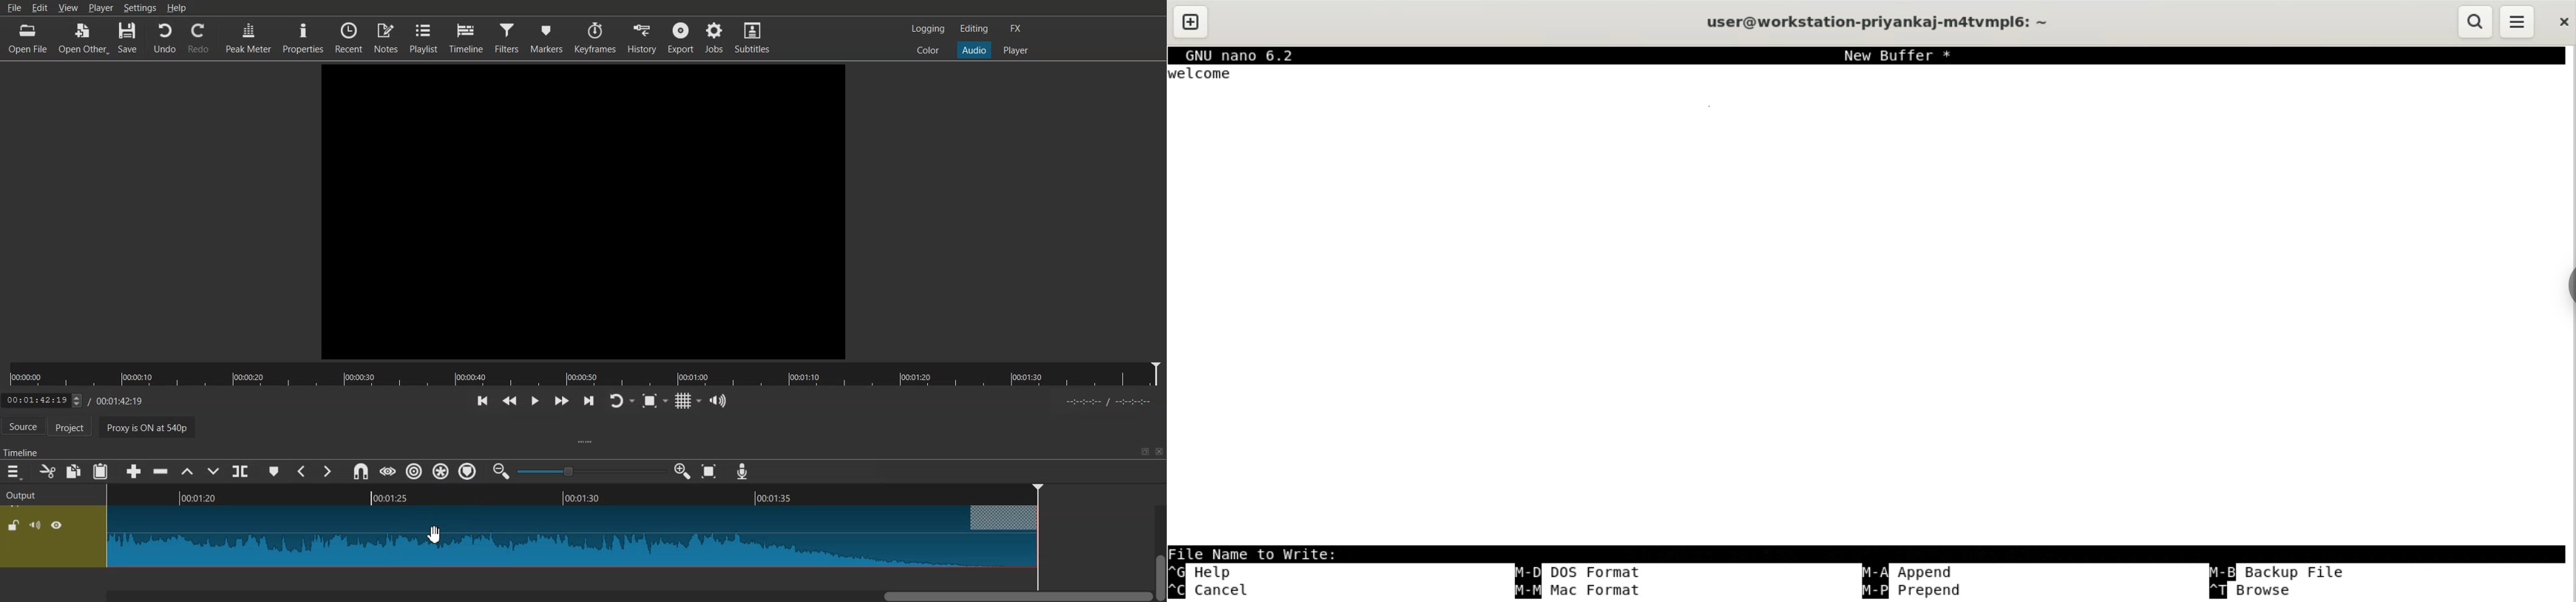  I want to click on Markers, so click(549, 36).